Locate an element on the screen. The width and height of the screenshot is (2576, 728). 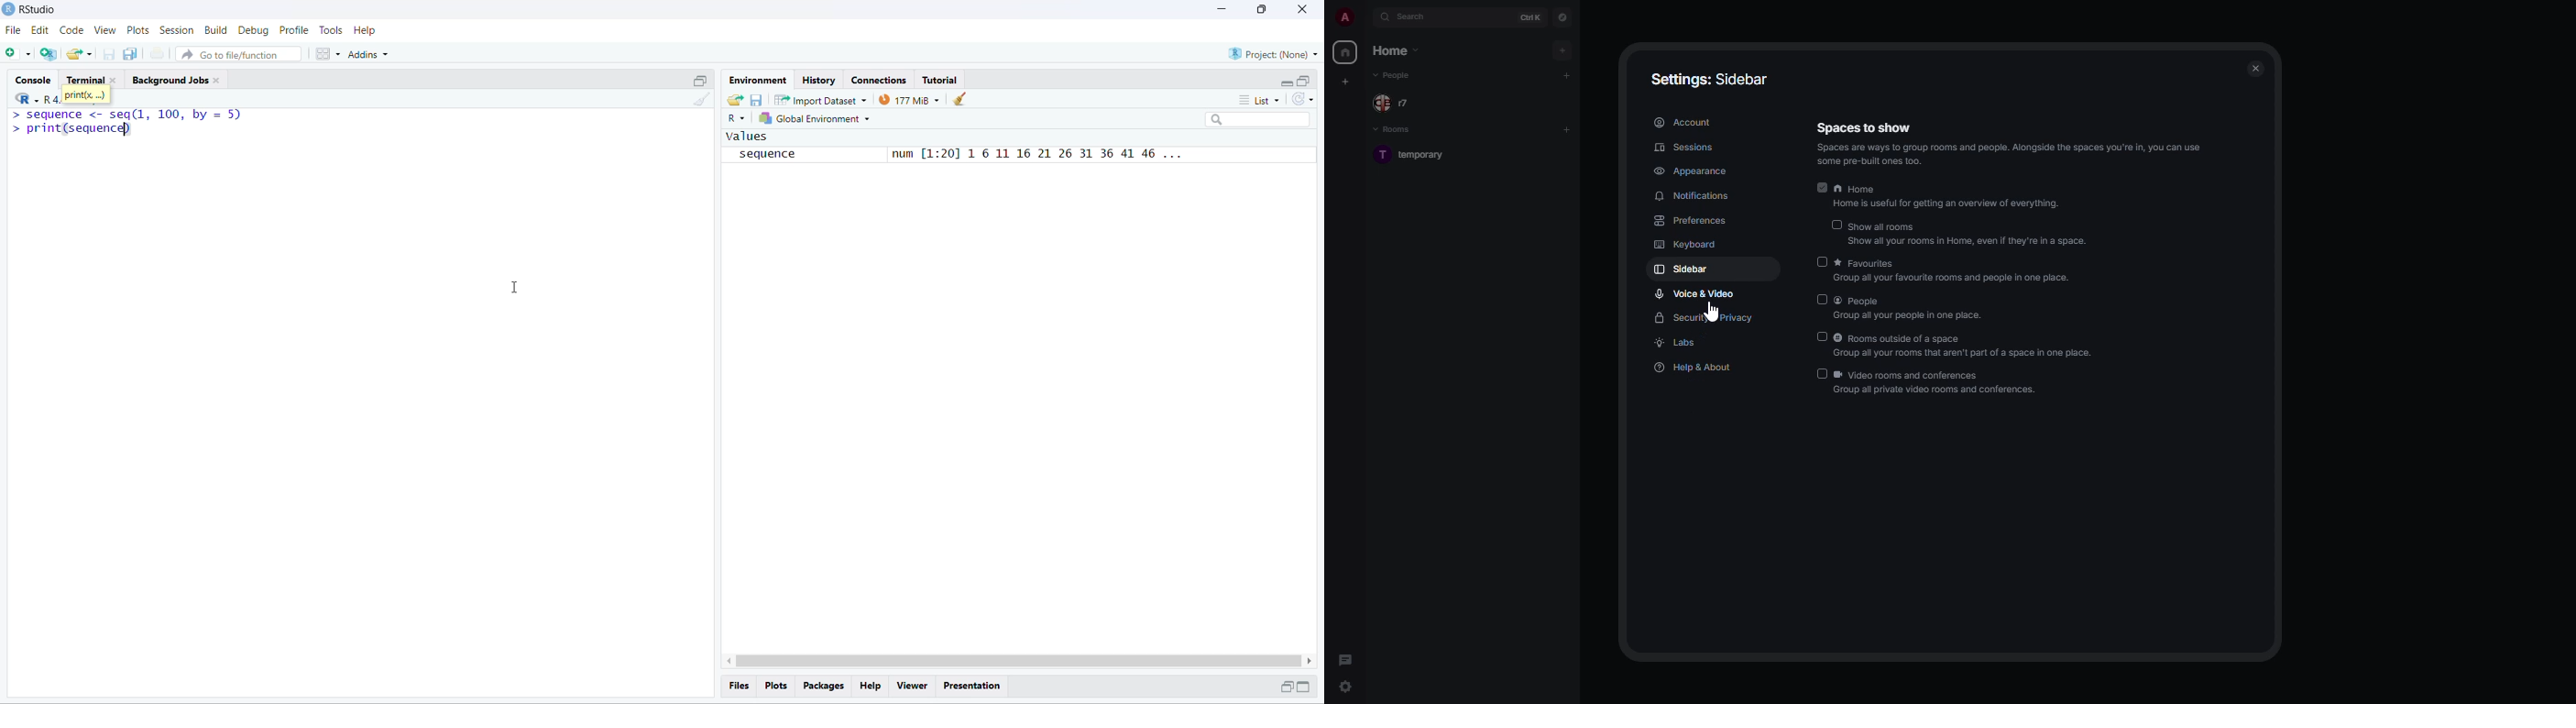
labs is located at coordinates (1675, 343).